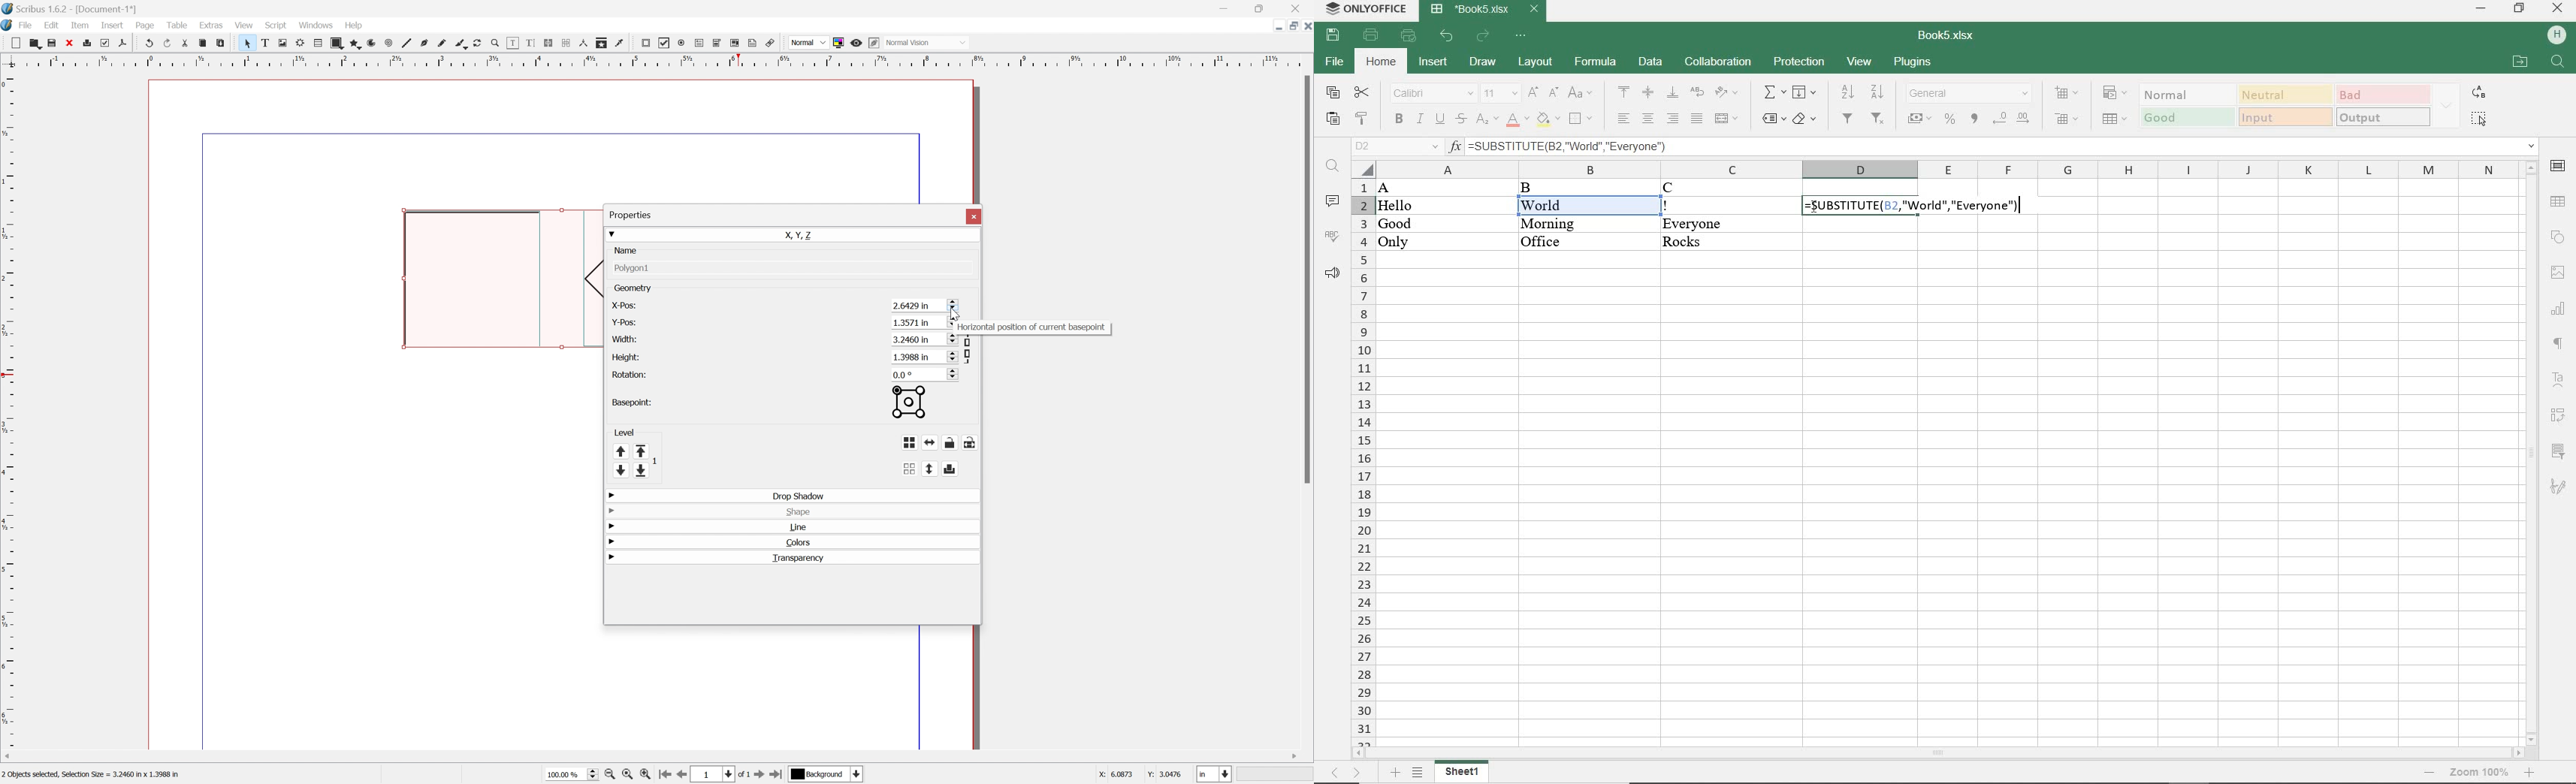 The width and height of the screenshot is (2576, 784). Describe the element at coordinates (1813, 208) in the screenshot. I see `cursor` at that location.